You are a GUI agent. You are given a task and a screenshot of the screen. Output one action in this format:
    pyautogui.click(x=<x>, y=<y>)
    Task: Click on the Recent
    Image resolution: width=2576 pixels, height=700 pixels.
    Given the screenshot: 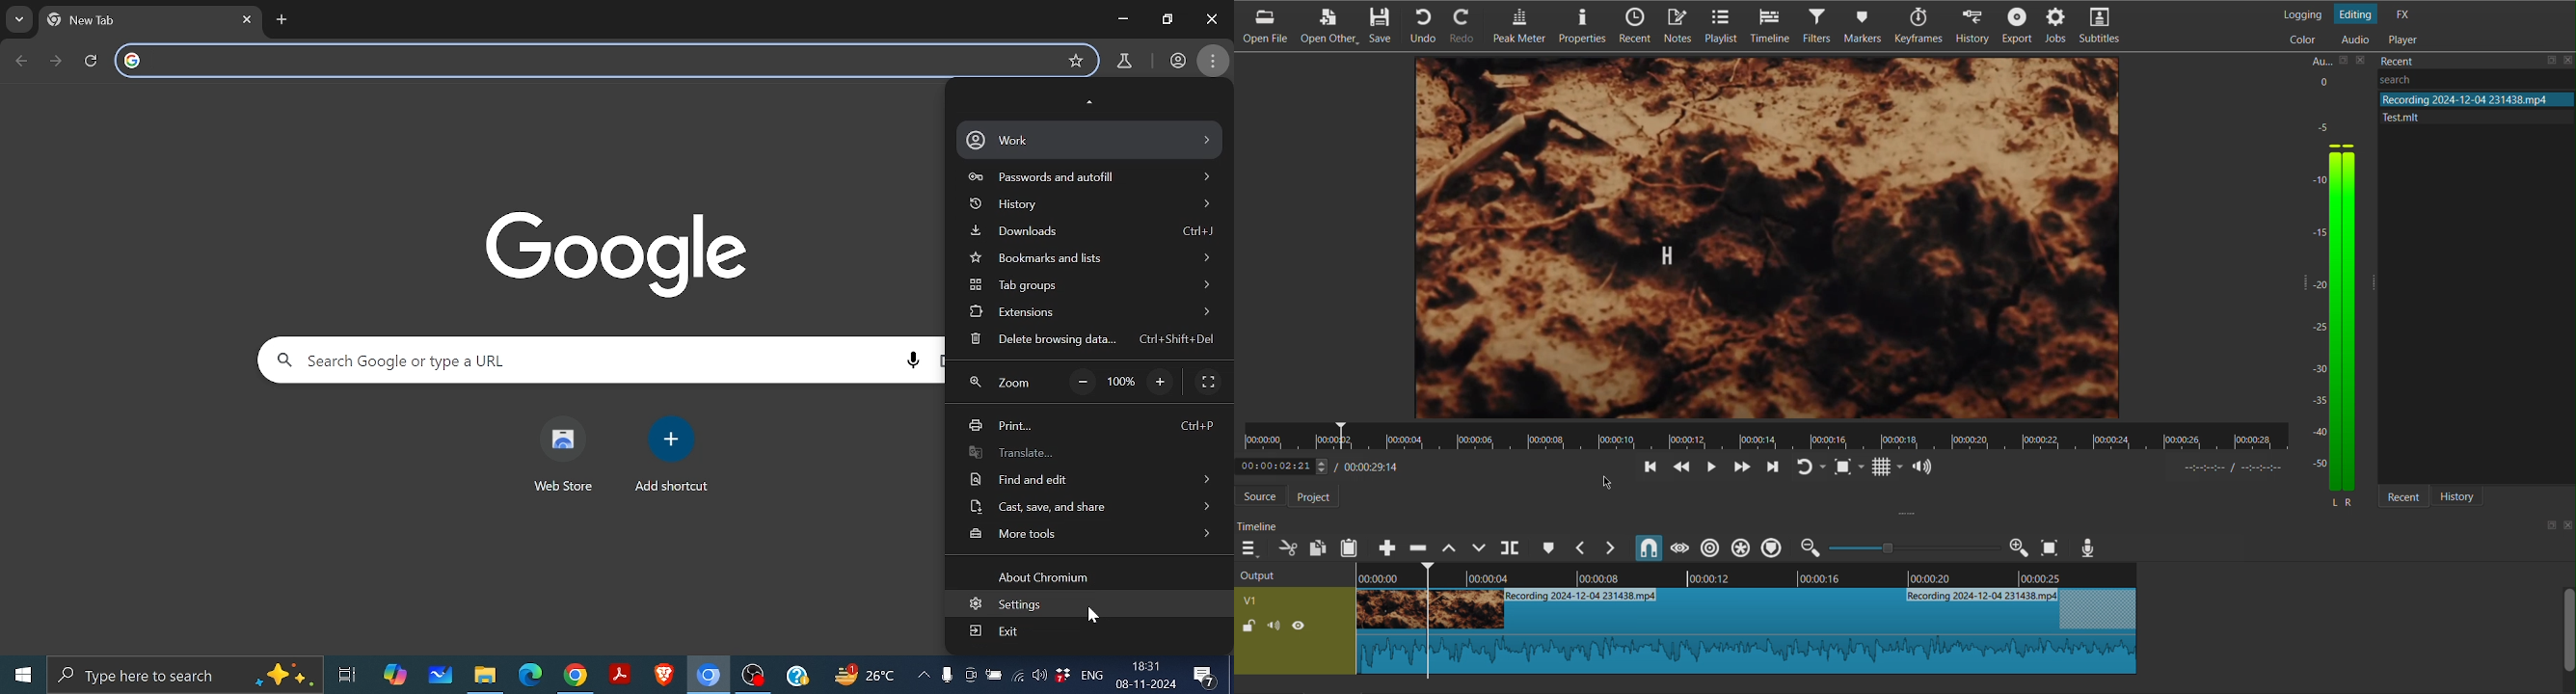 What is the action you would take?
    pyautogui.click(x=2405, y=497)
    